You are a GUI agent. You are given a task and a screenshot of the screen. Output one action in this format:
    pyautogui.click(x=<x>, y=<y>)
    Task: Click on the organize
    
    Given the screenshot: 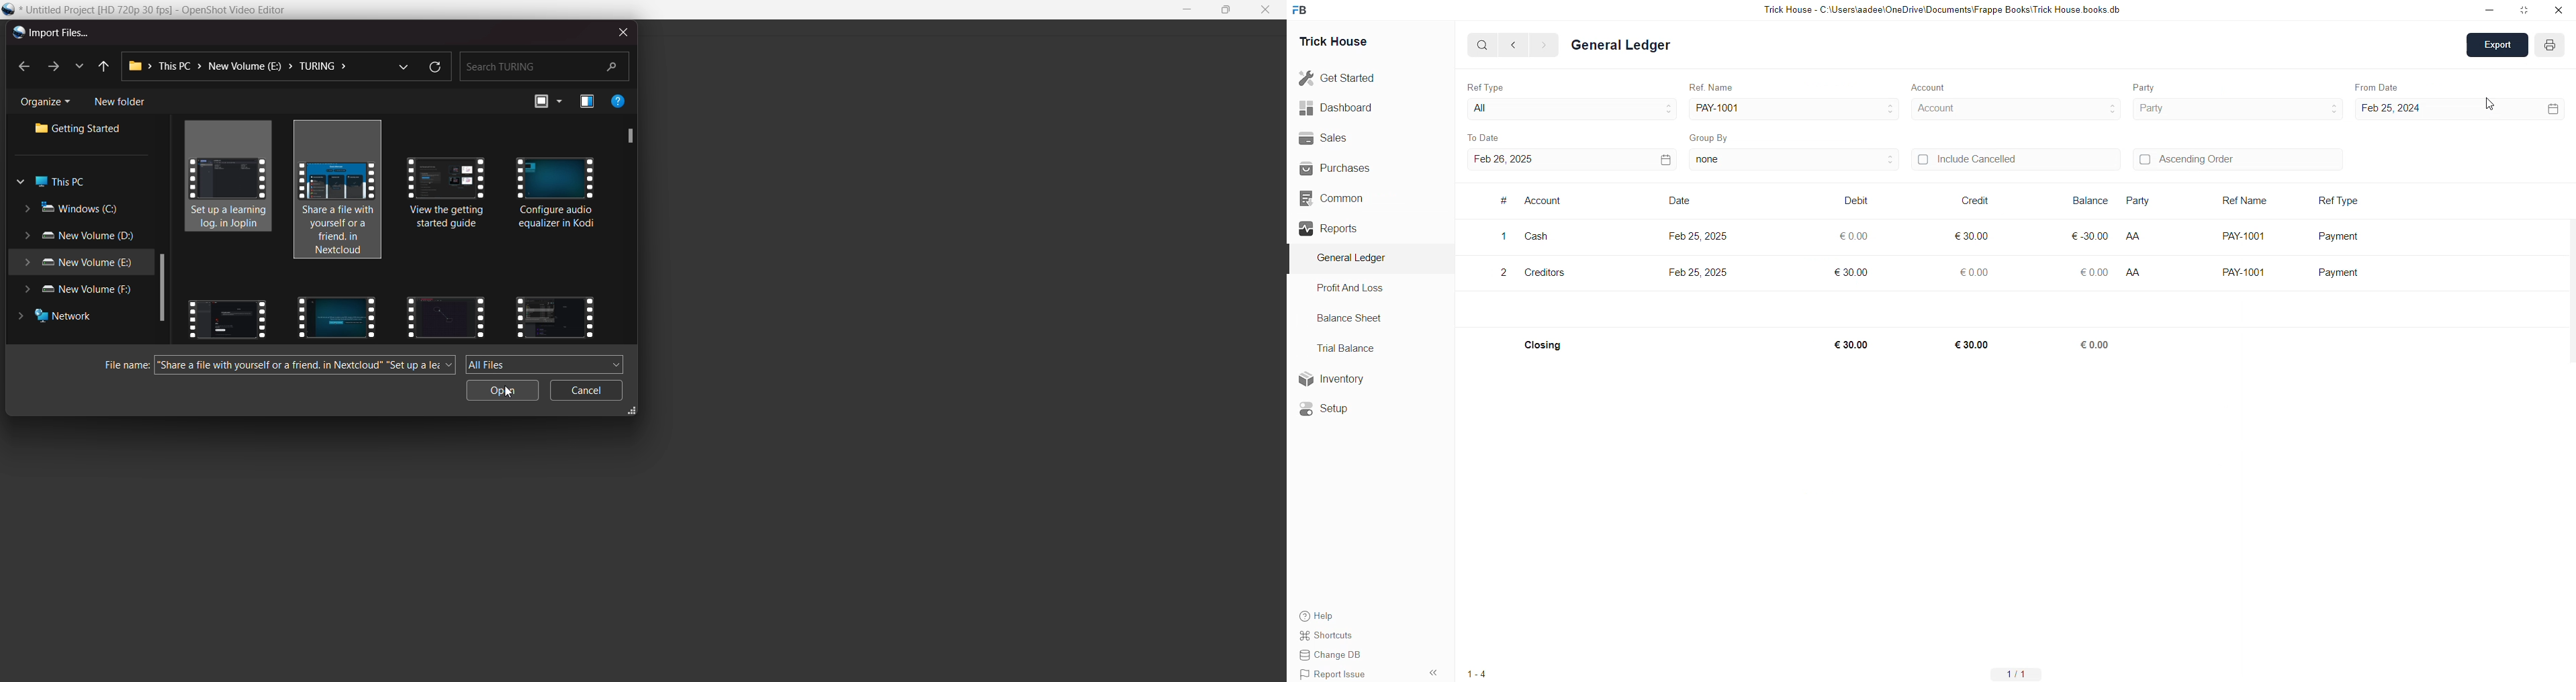 What is the action you would take?
    pyautogui.click(x=49, y=103)
    